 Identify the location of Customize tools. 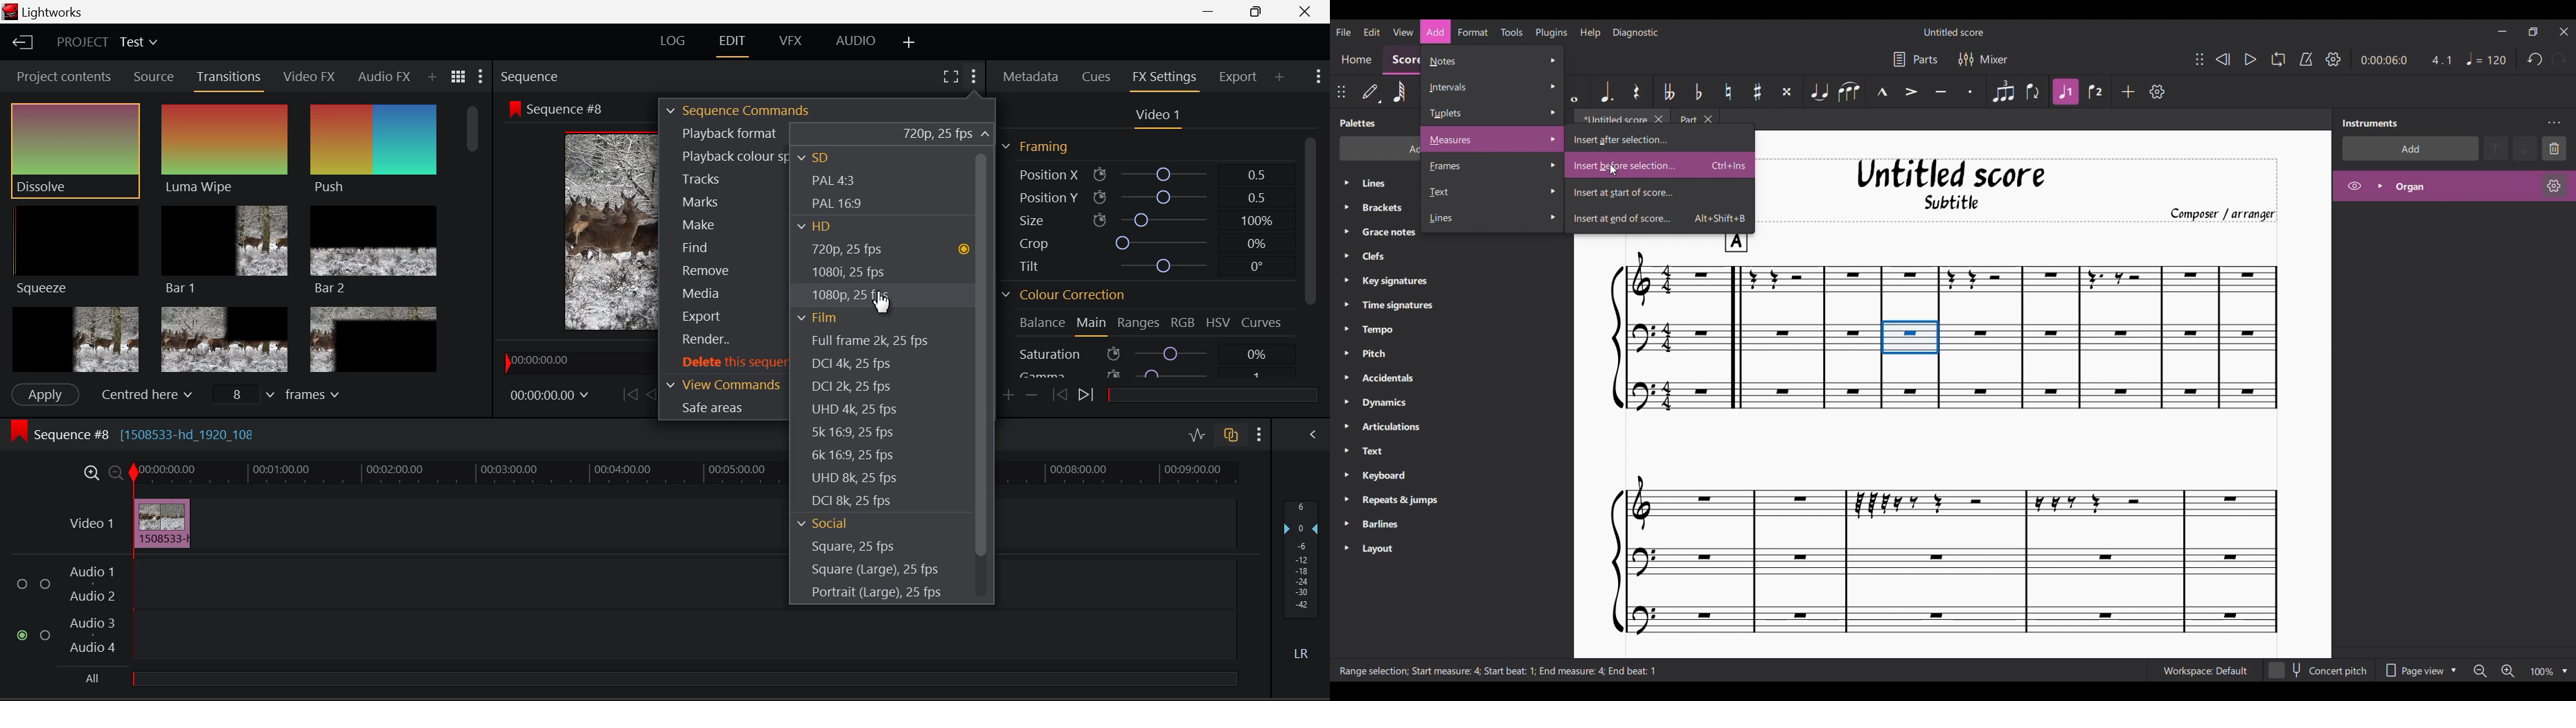
(2157, 91).